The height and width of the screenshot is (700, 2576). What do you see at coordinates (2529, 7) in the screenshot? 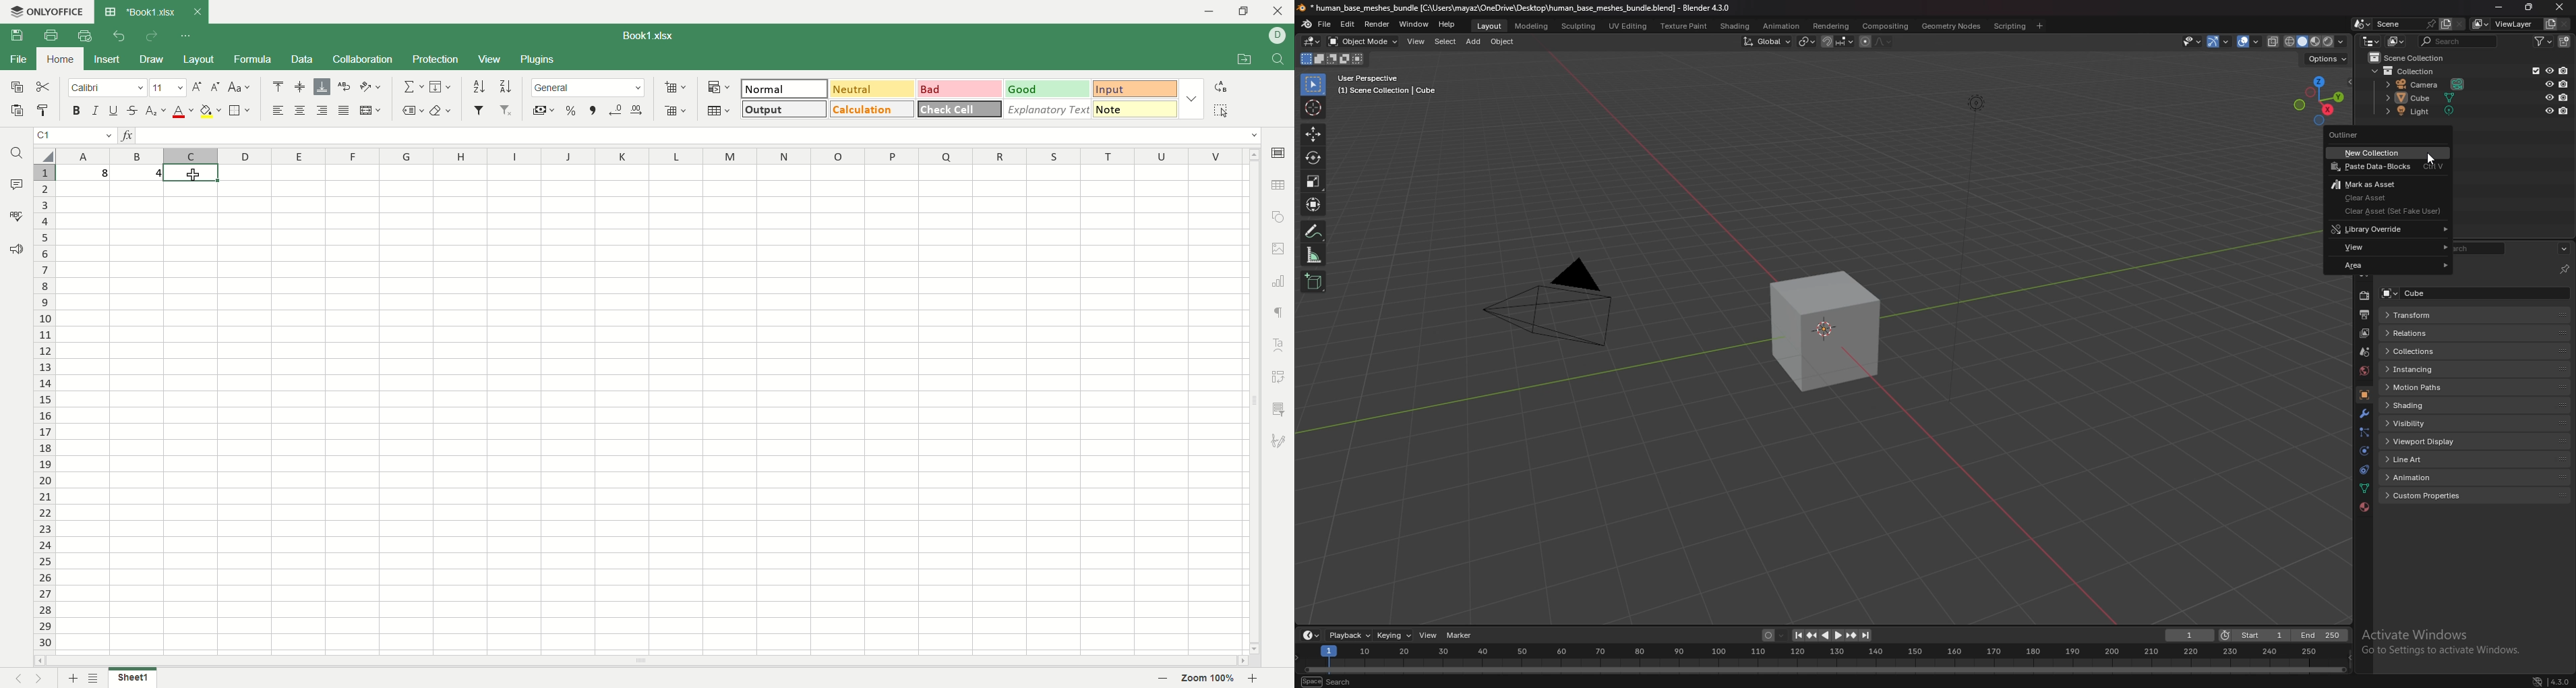
I see `resize` at bounding box center [2529, 7].